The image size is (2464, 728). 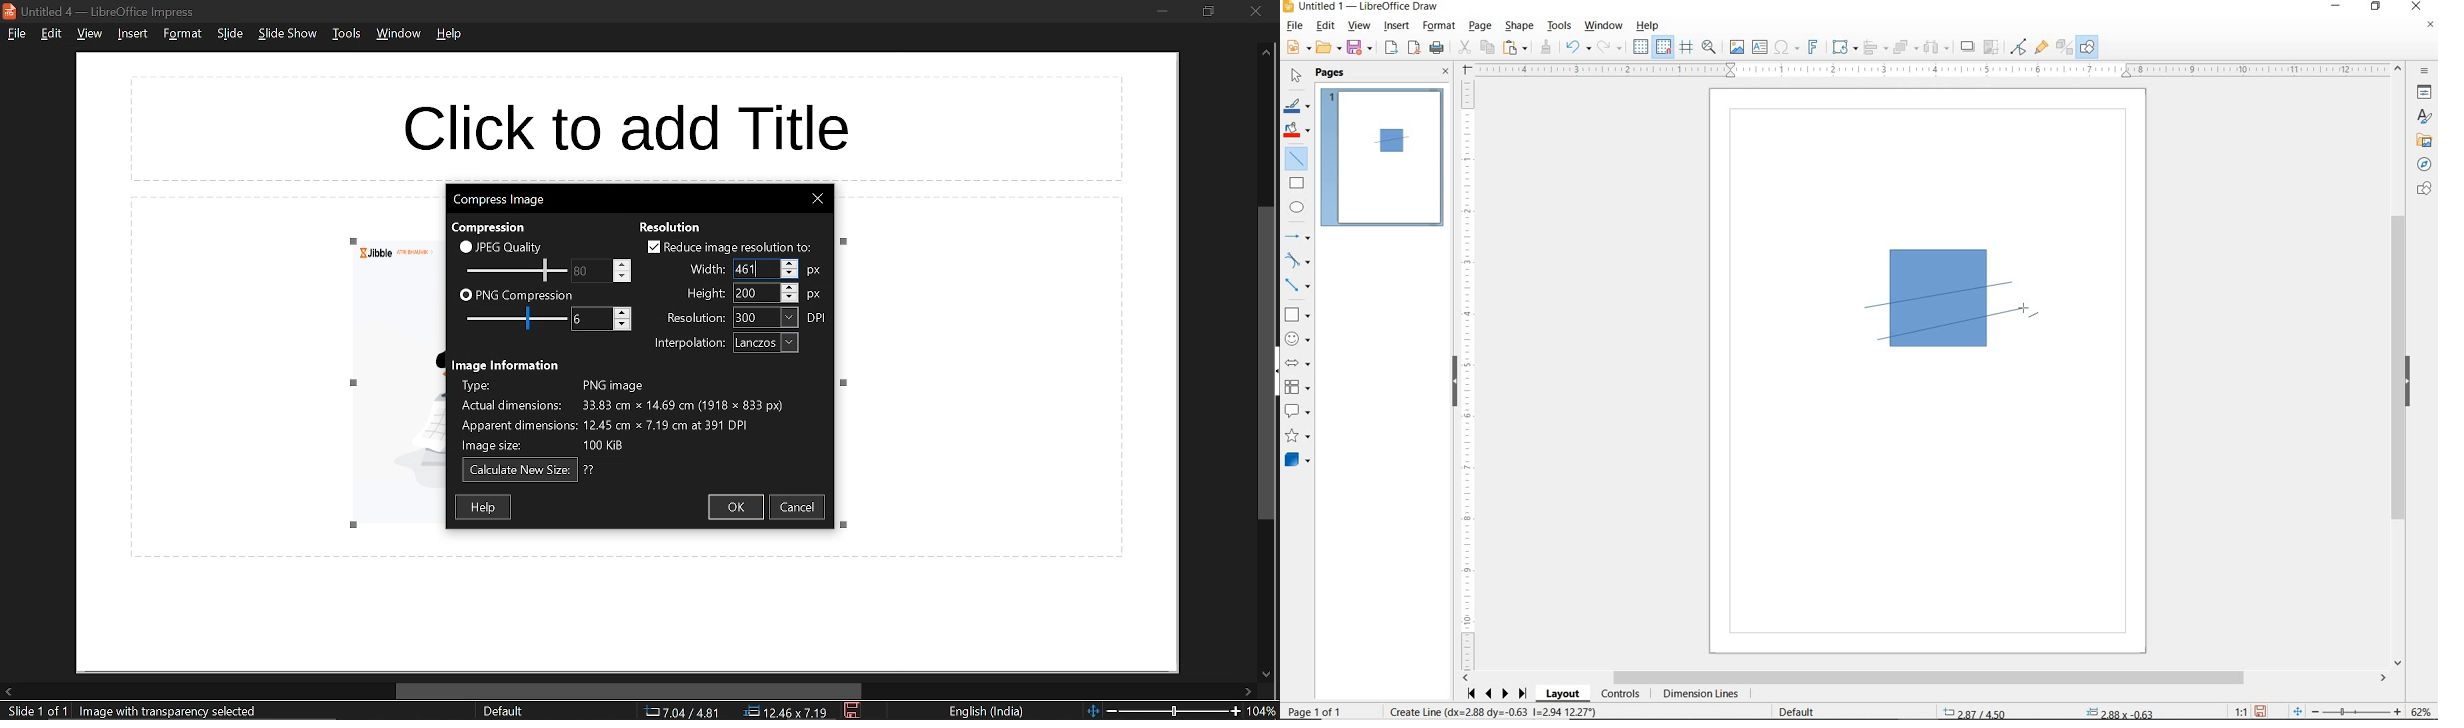 What do you see at coordinates (1294, 78) in the screenshot?
I see `SELECT` at bounding box center [1294, 78].